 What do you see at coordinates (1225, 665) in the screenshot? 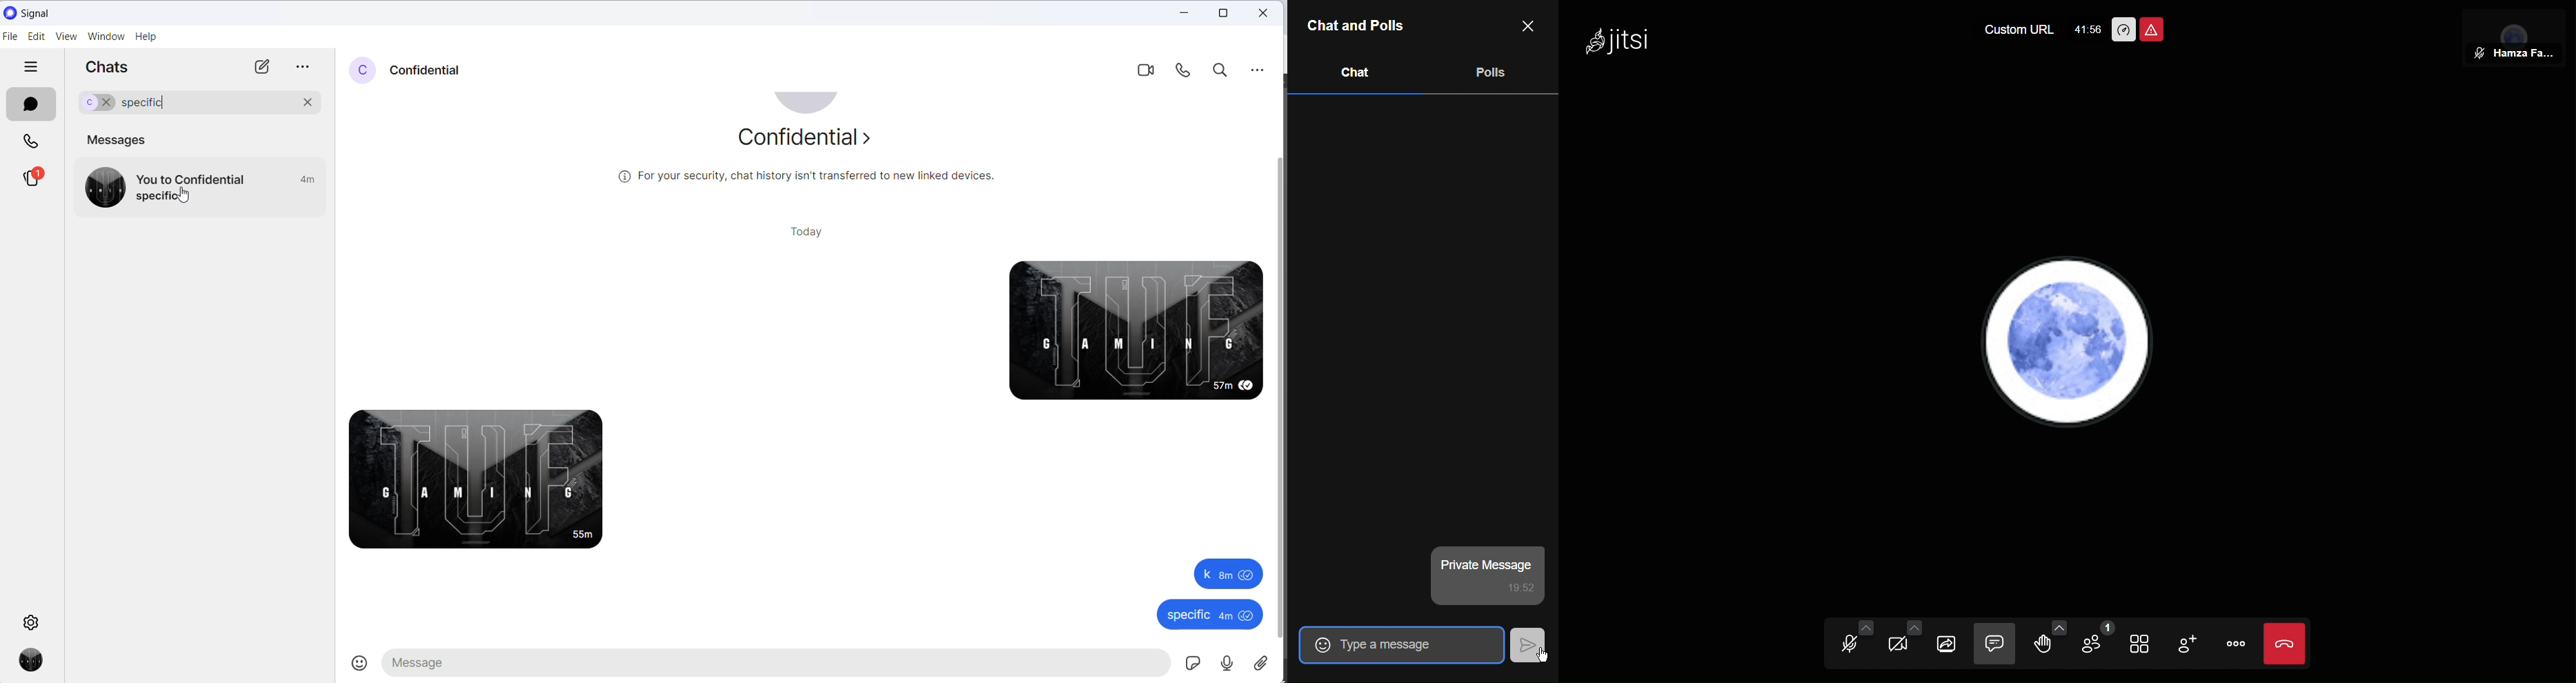
I see `voice mail` at bounding box center [1225, 665].